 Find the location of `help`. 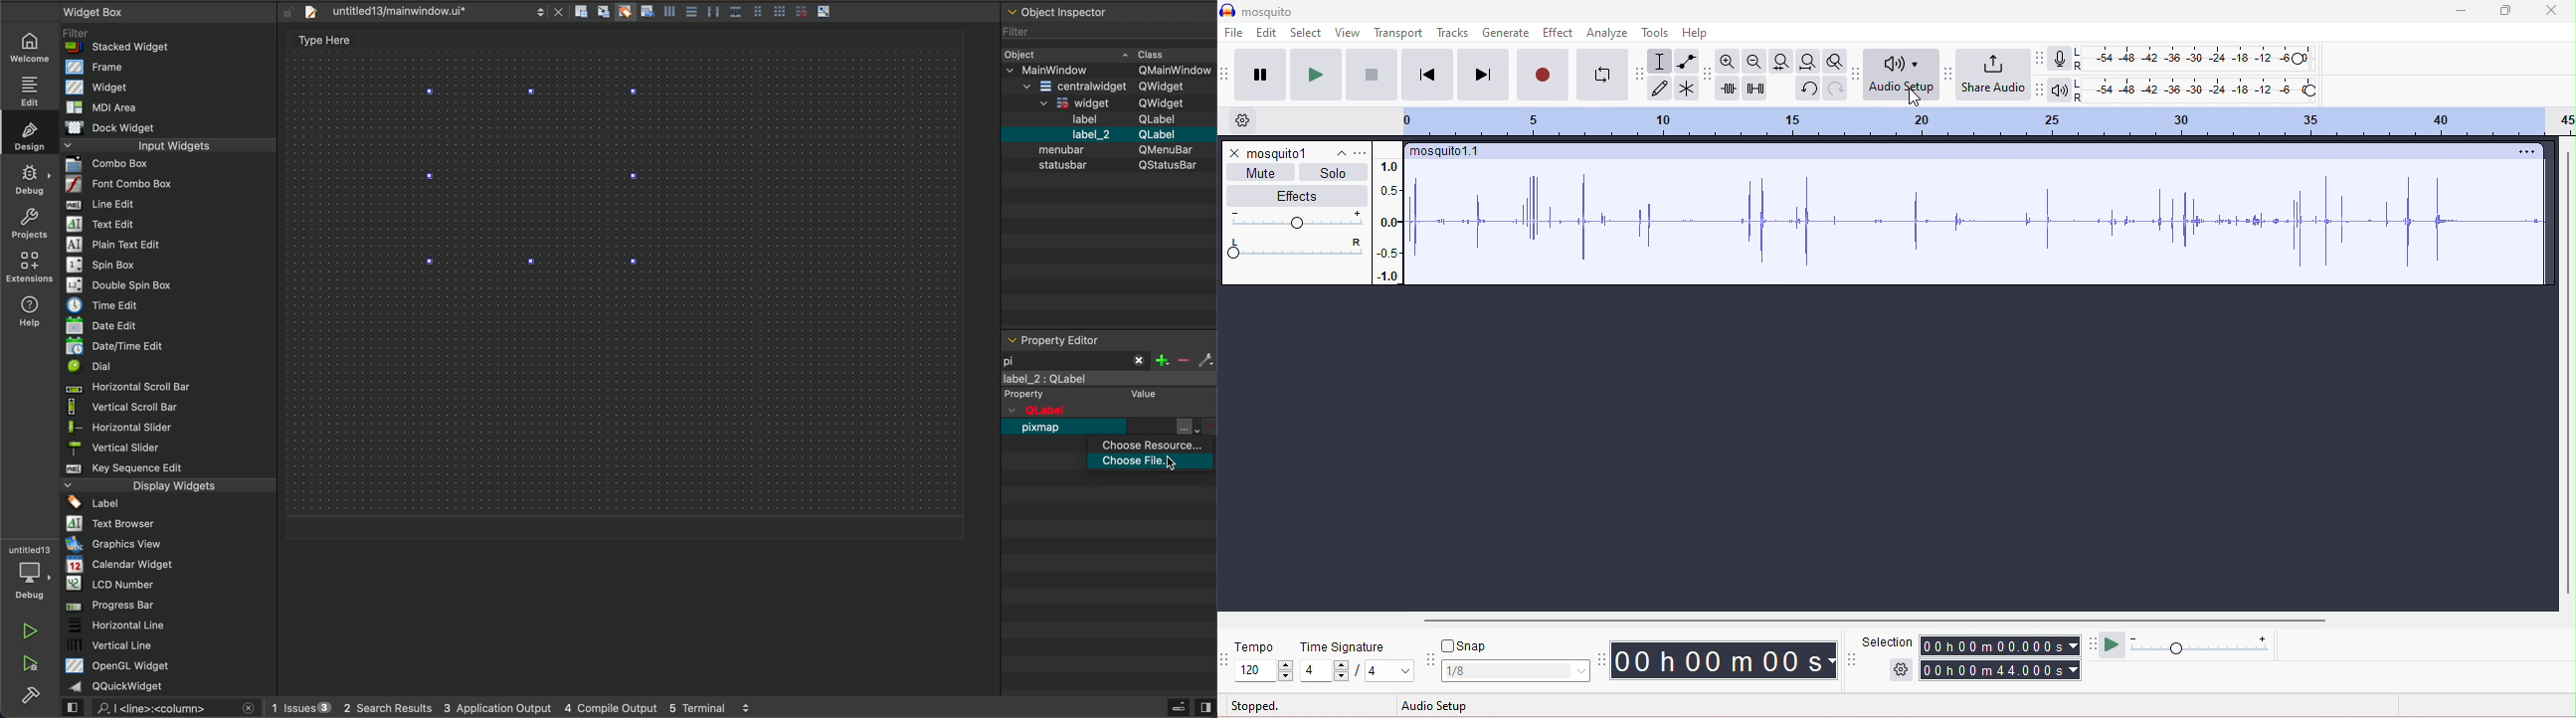

help is located at coordinates (1695, 34).